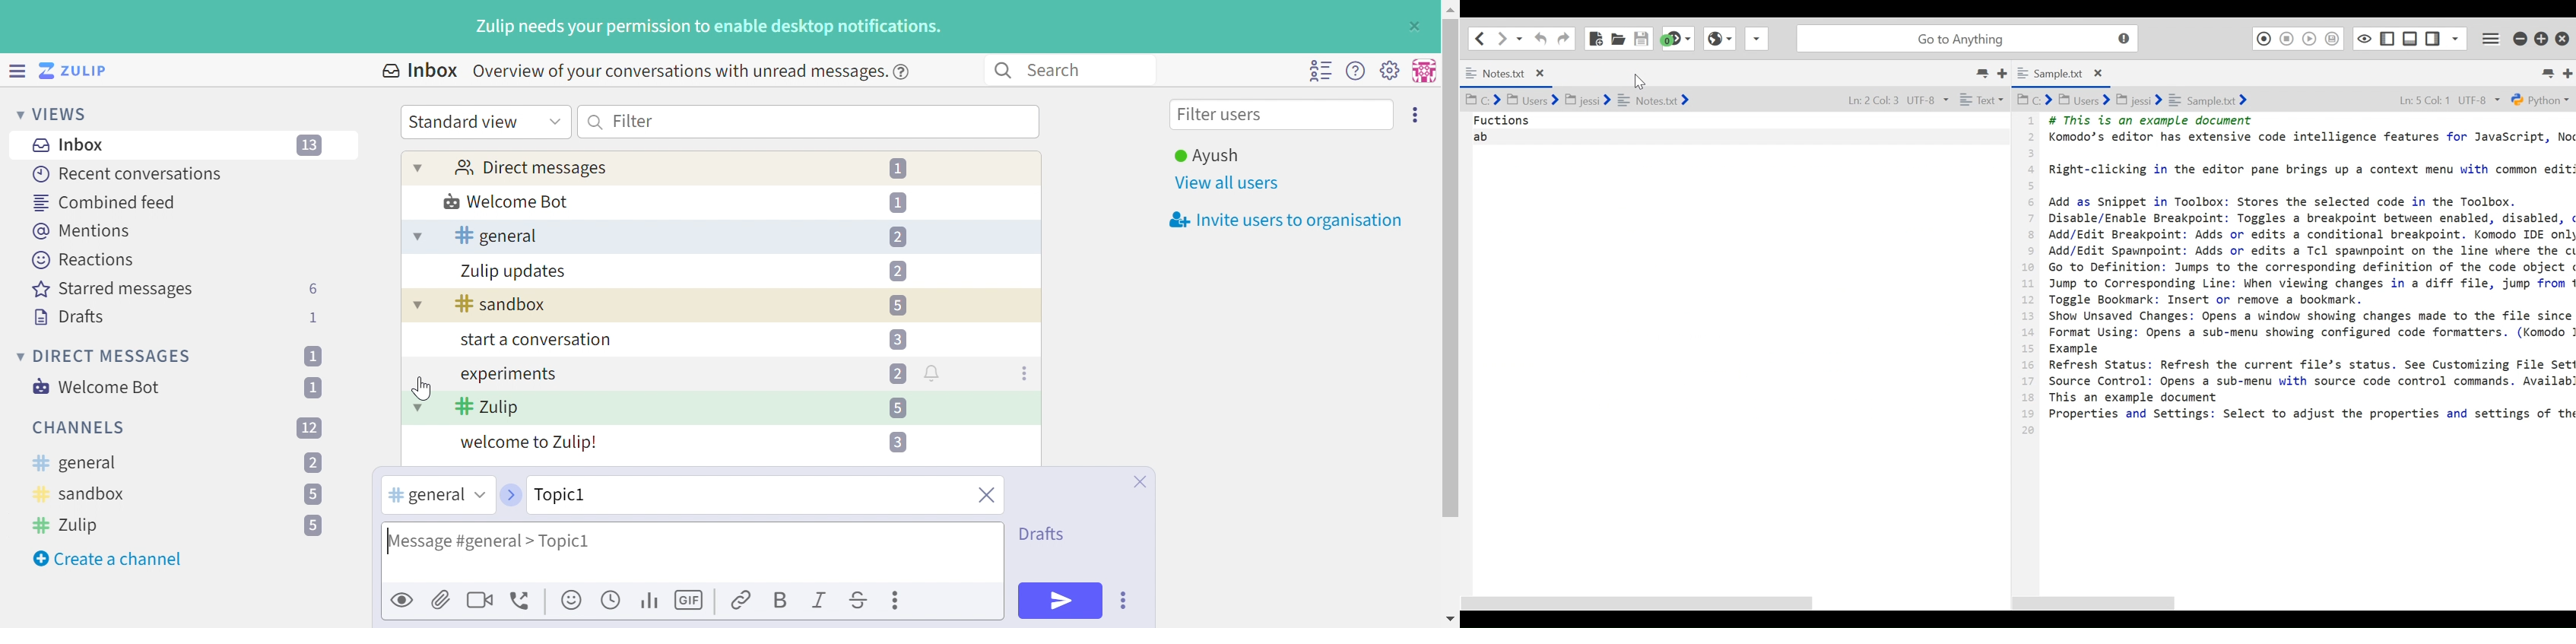 Image resolution: width=2576 pixels, height=644 pixels. I want to click on Ln: 2 Col: 3, so click(1866, 98).